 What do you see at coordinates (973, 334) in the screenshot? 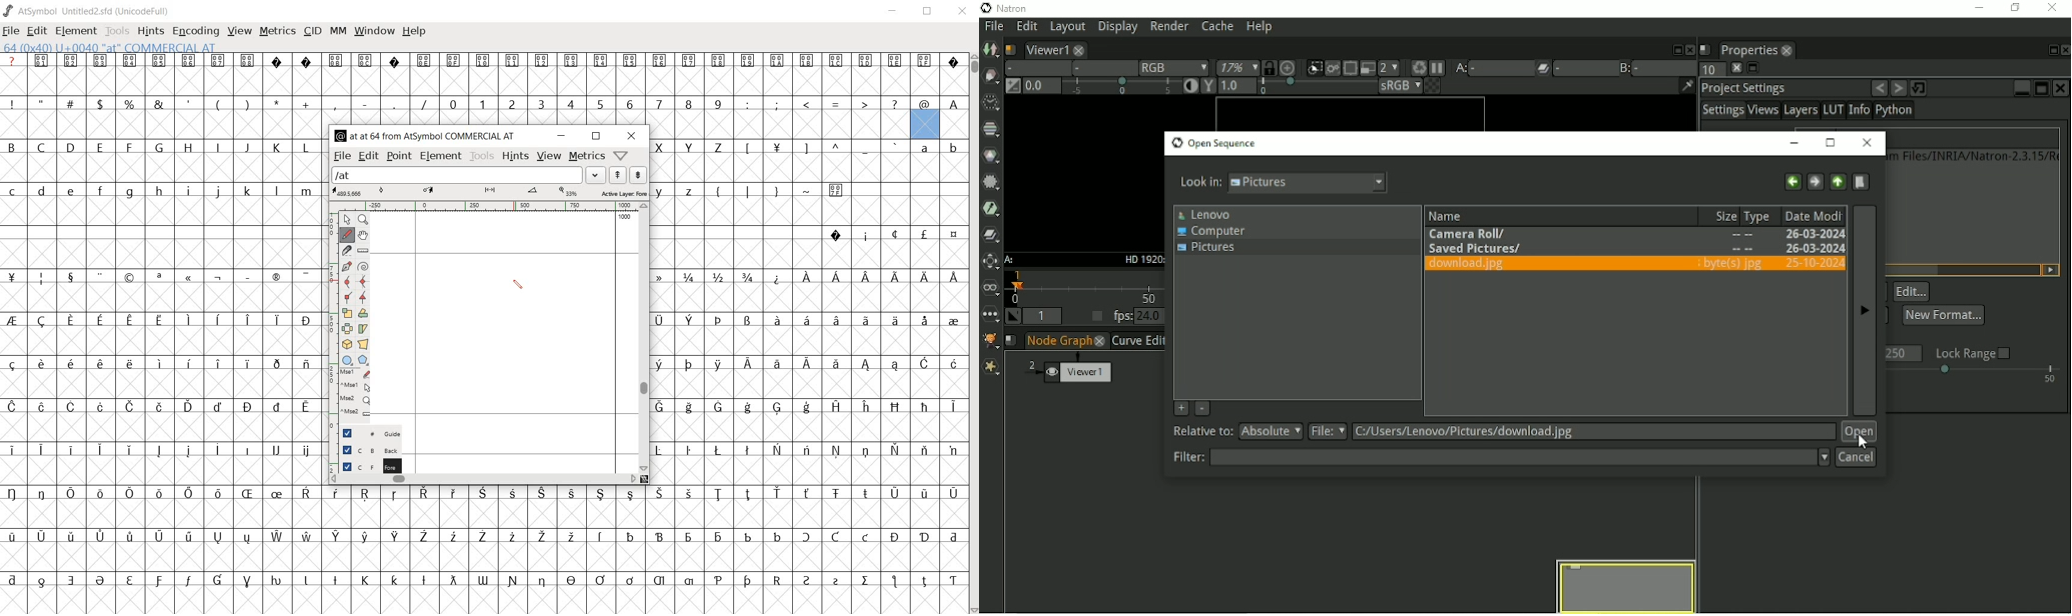
I see `SCROLLBAR` at bounding box center [973, 334].